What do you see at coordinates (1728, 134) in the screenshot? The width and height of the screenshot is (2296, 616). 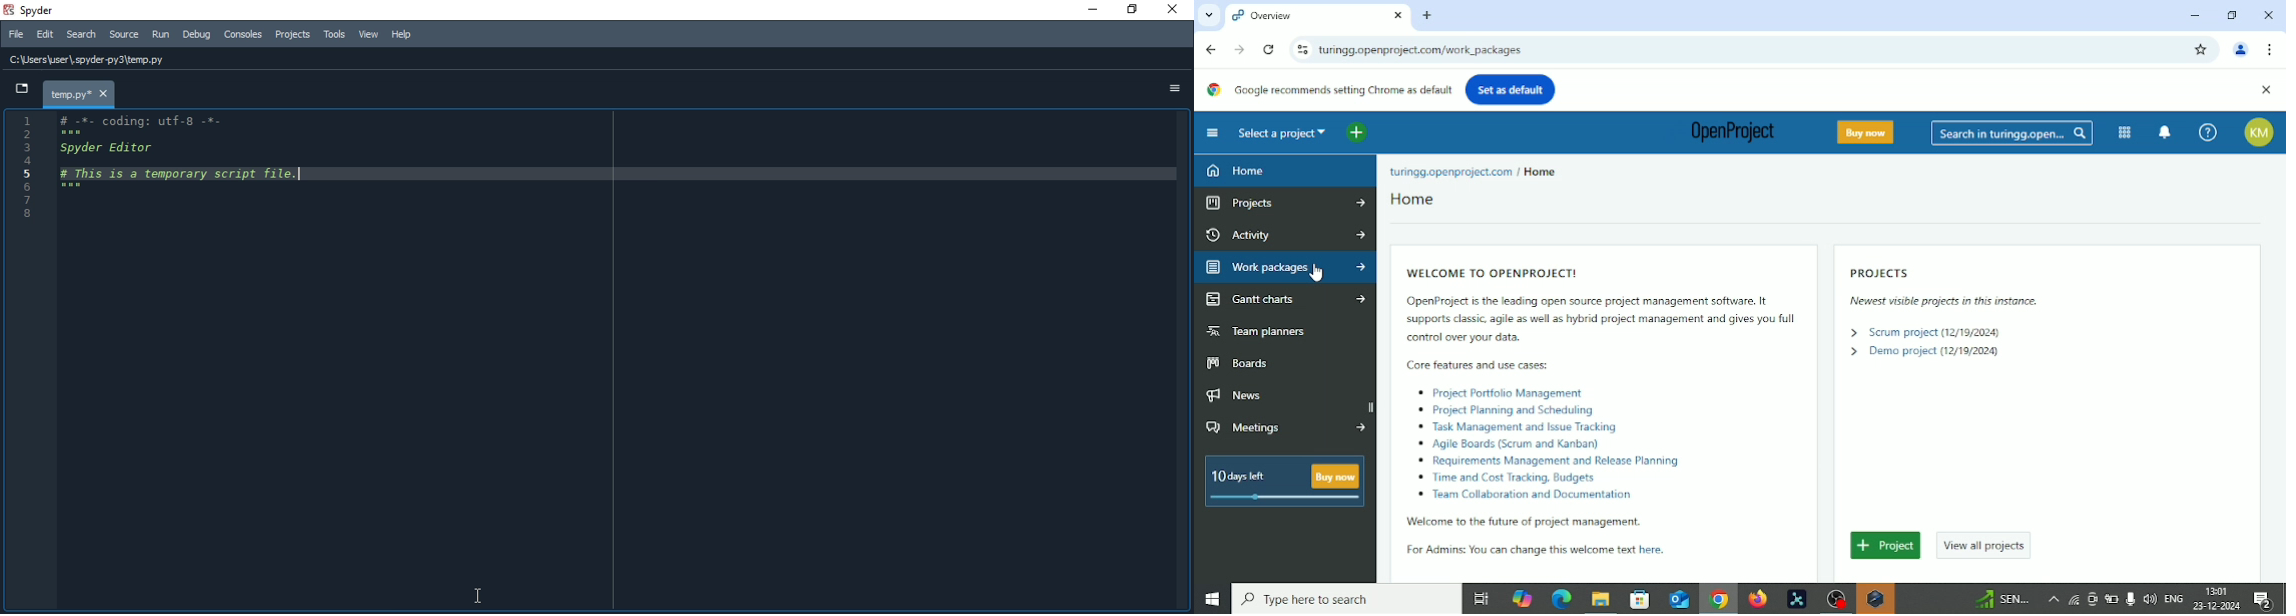 I see `OpenProject` at bounding box center [1728, 134].